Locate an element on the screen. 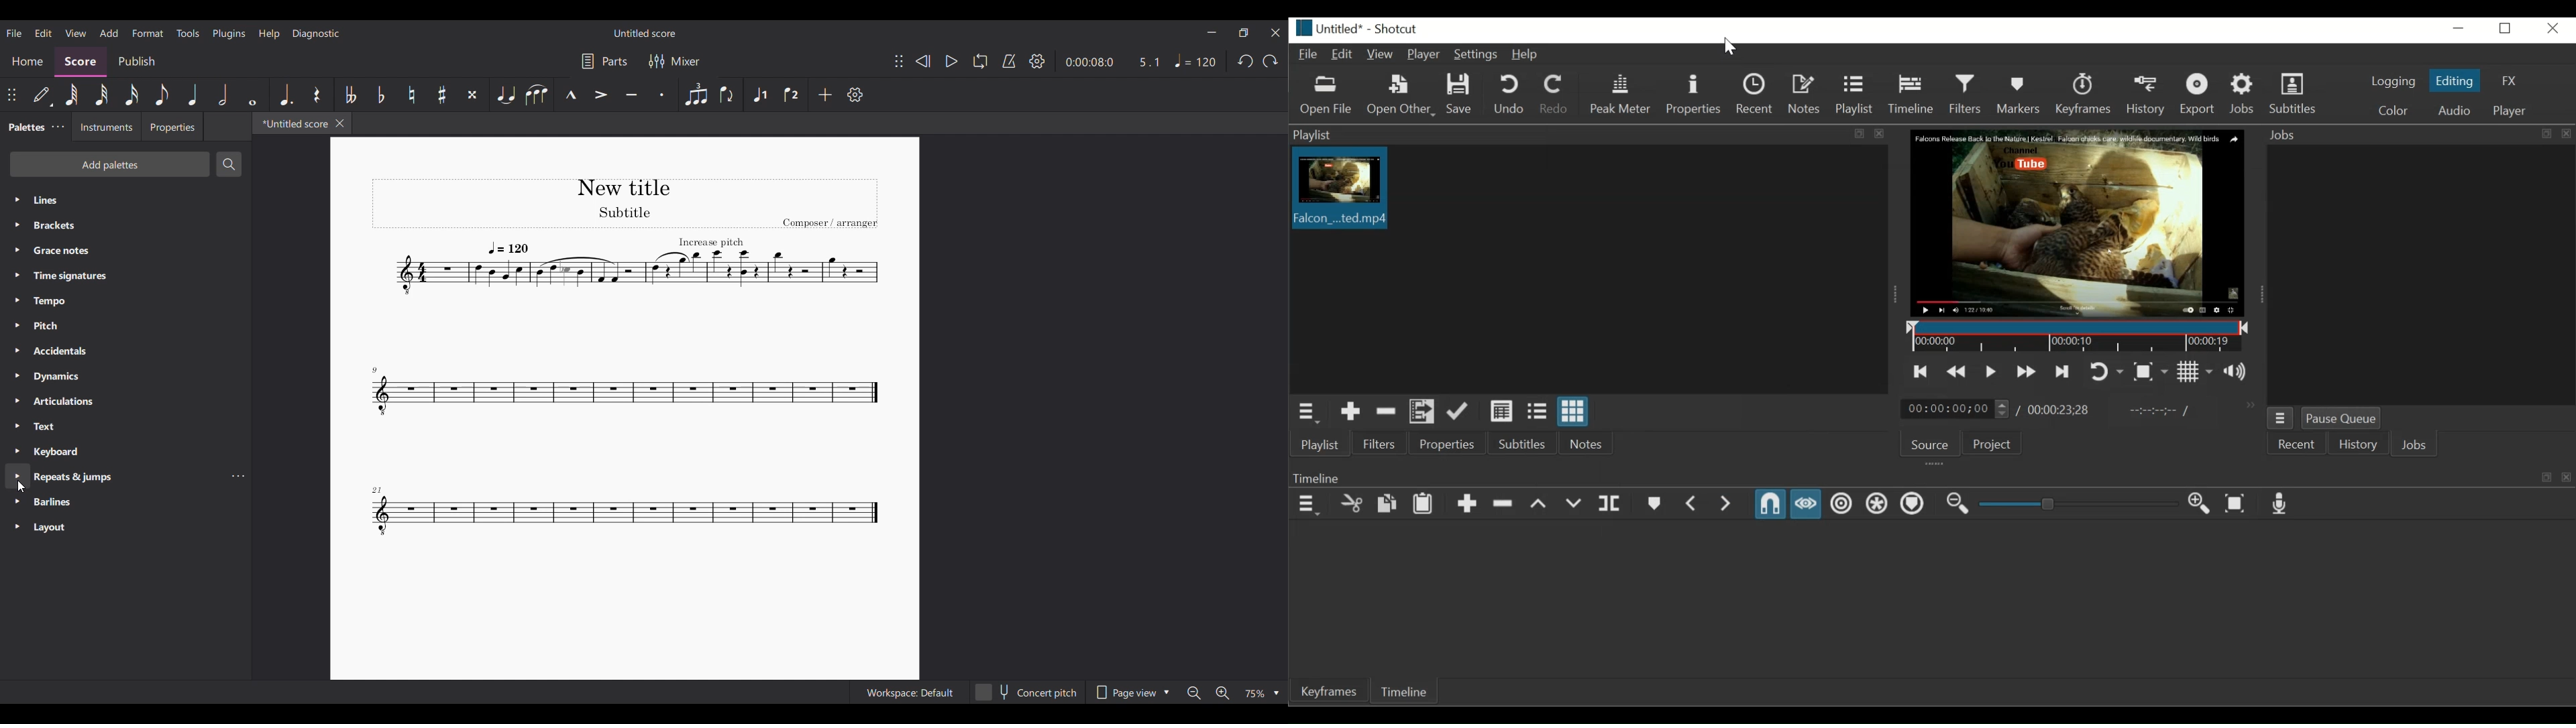 The height and width of the screenshot is (728, 2576). Add menu is located at coordinates (109, 33).